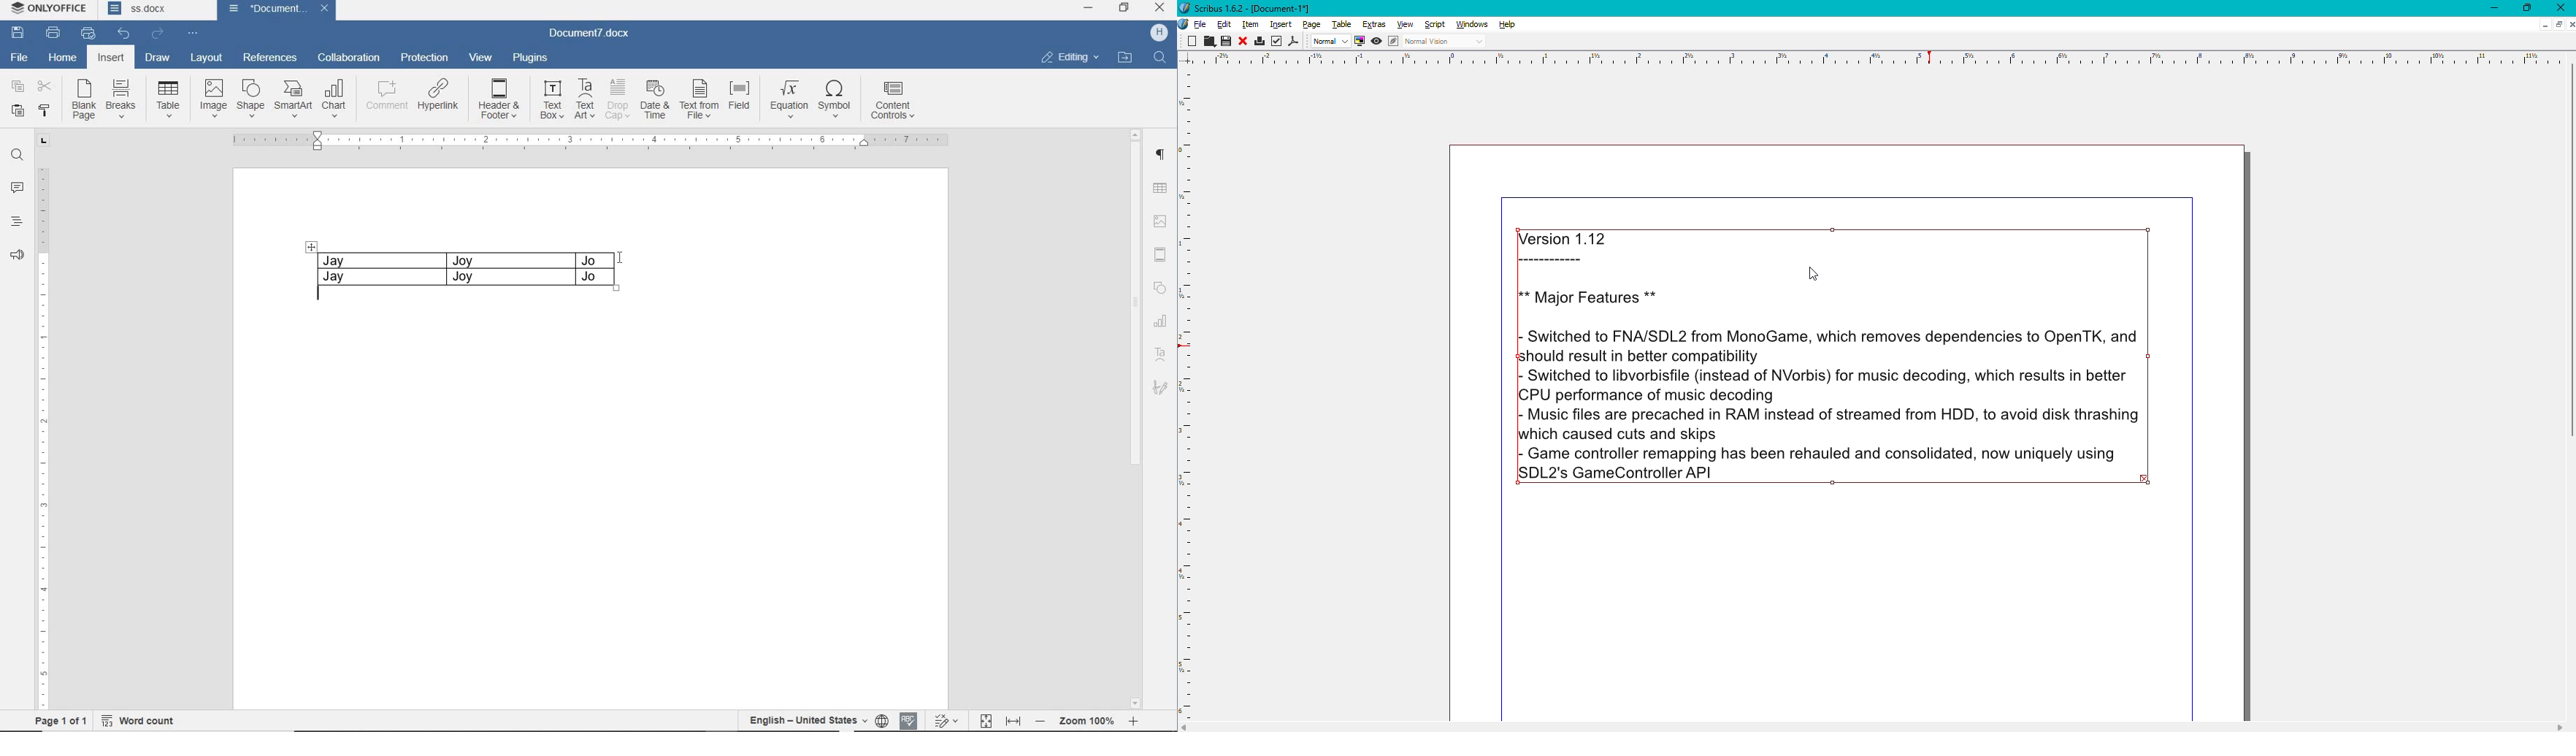 This screenshot has width=2576, height=756. What do you see at coordinates (1882, 57) in the screenshot?
I see `scale` at bounding box center [1882, 57].